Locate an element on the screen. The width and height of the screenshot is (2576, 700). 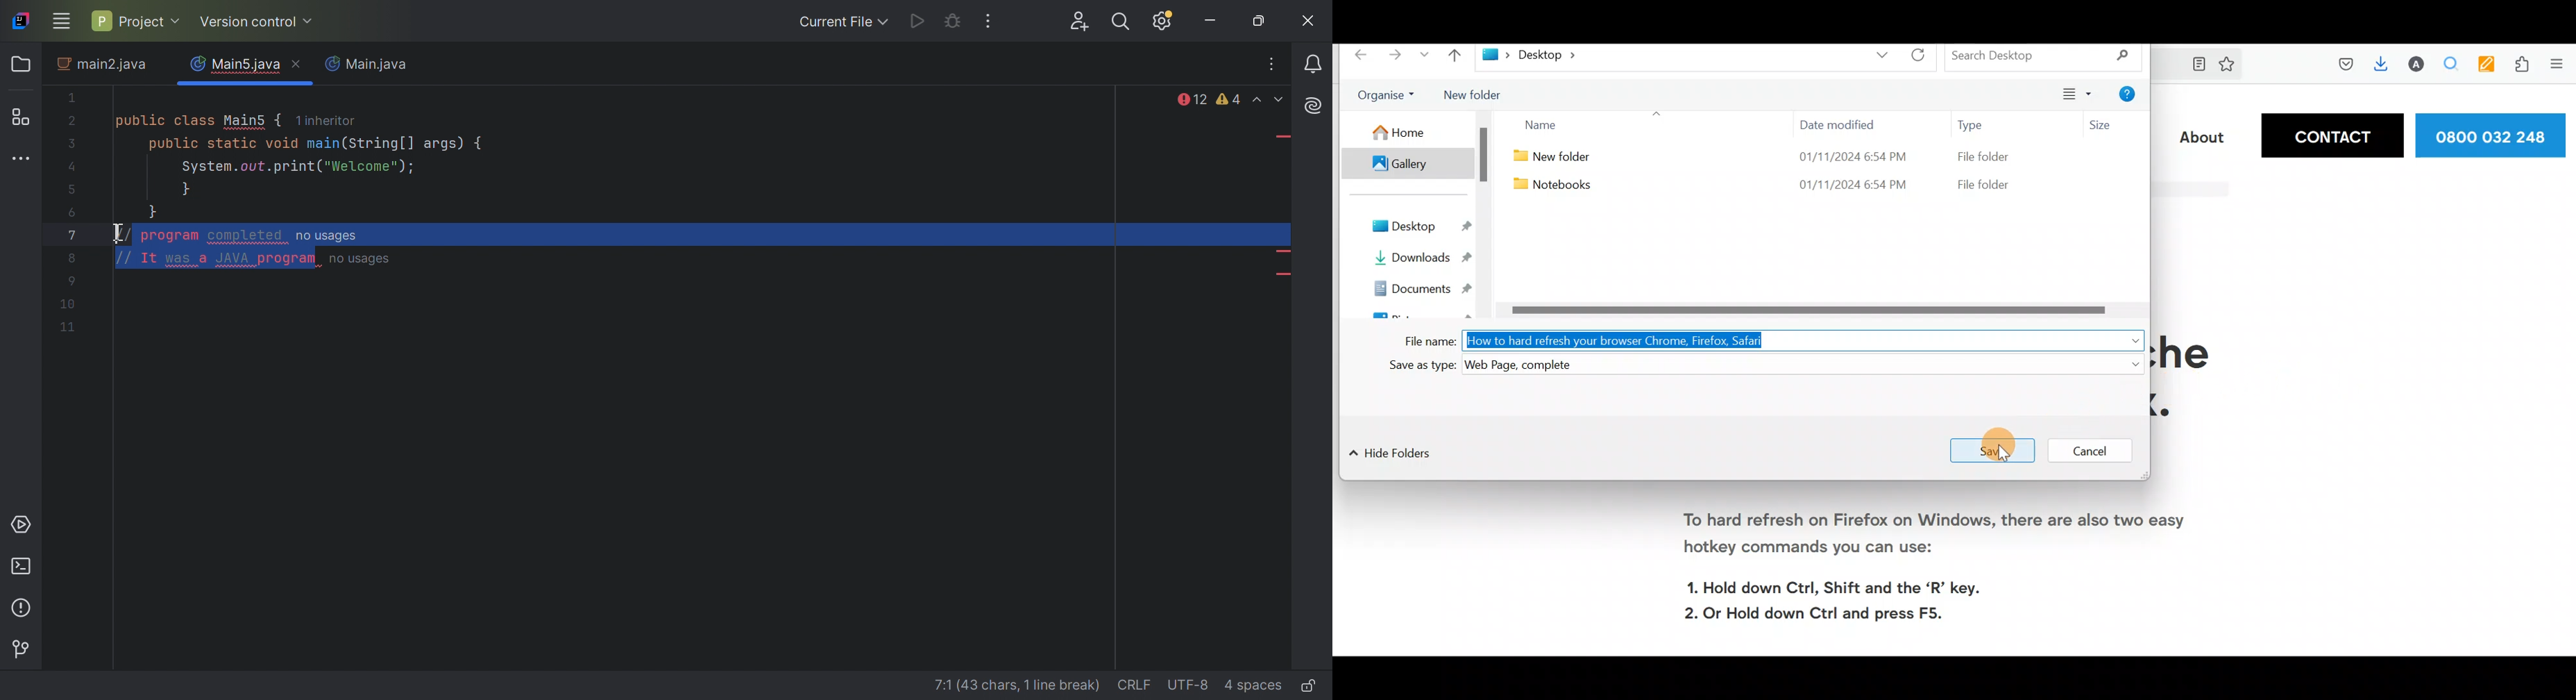
// It was a JAVA program (comment off) is located at coordinates (189, 259).